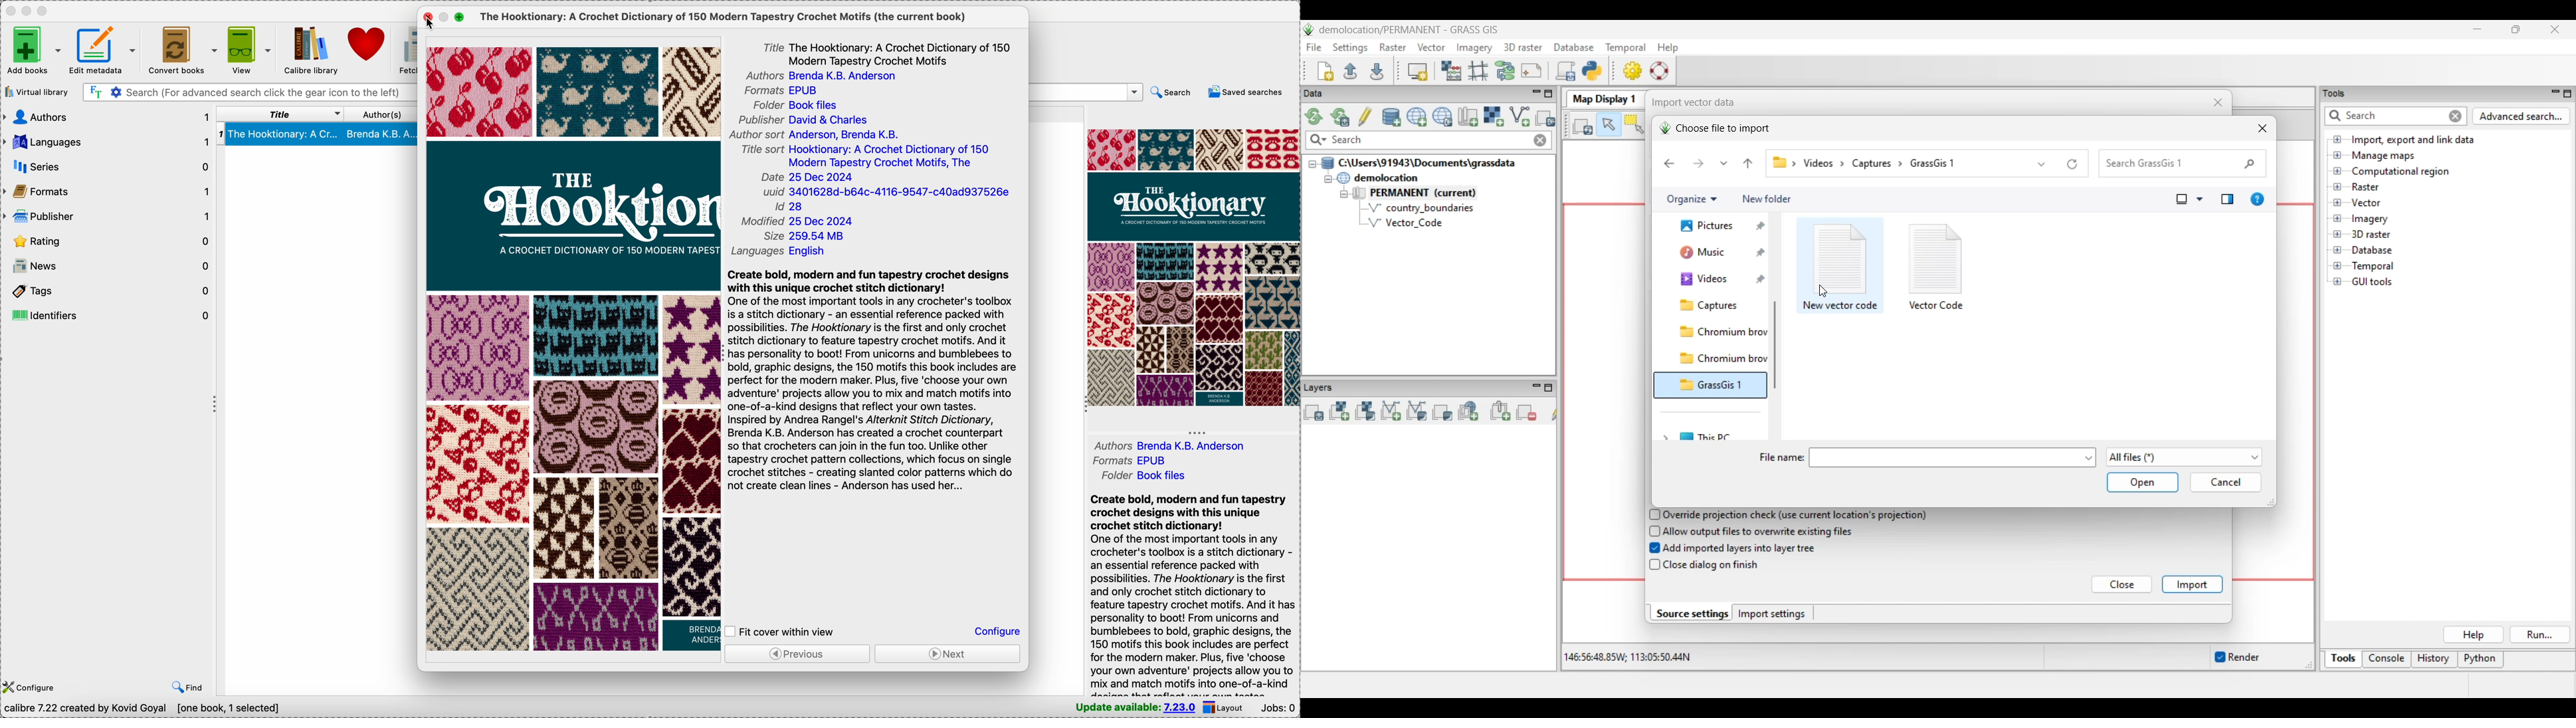  What do you see at coordinates (889, 52) in the screenshot?
I see `title` at bounding box center [889, 52].